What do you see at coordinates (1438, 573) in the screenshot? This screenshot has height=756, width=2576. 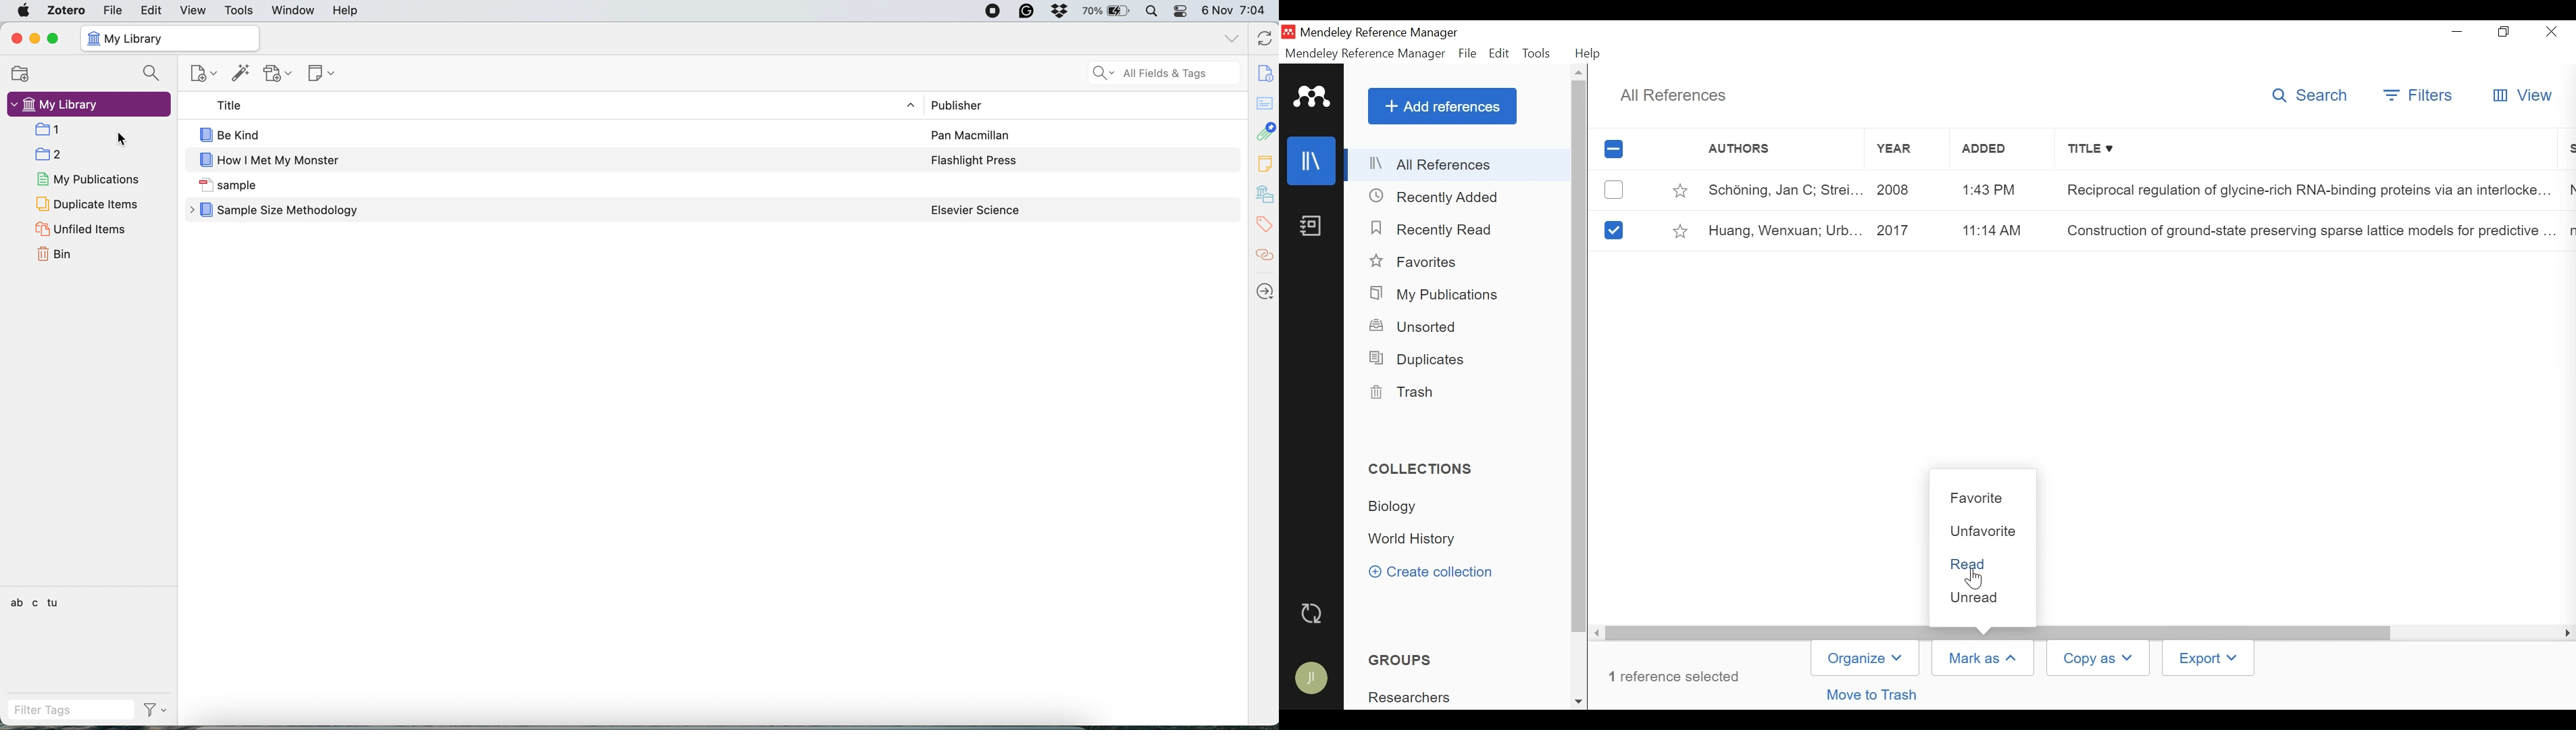 I see `Create Collection` at bounding box center [1438, 573].